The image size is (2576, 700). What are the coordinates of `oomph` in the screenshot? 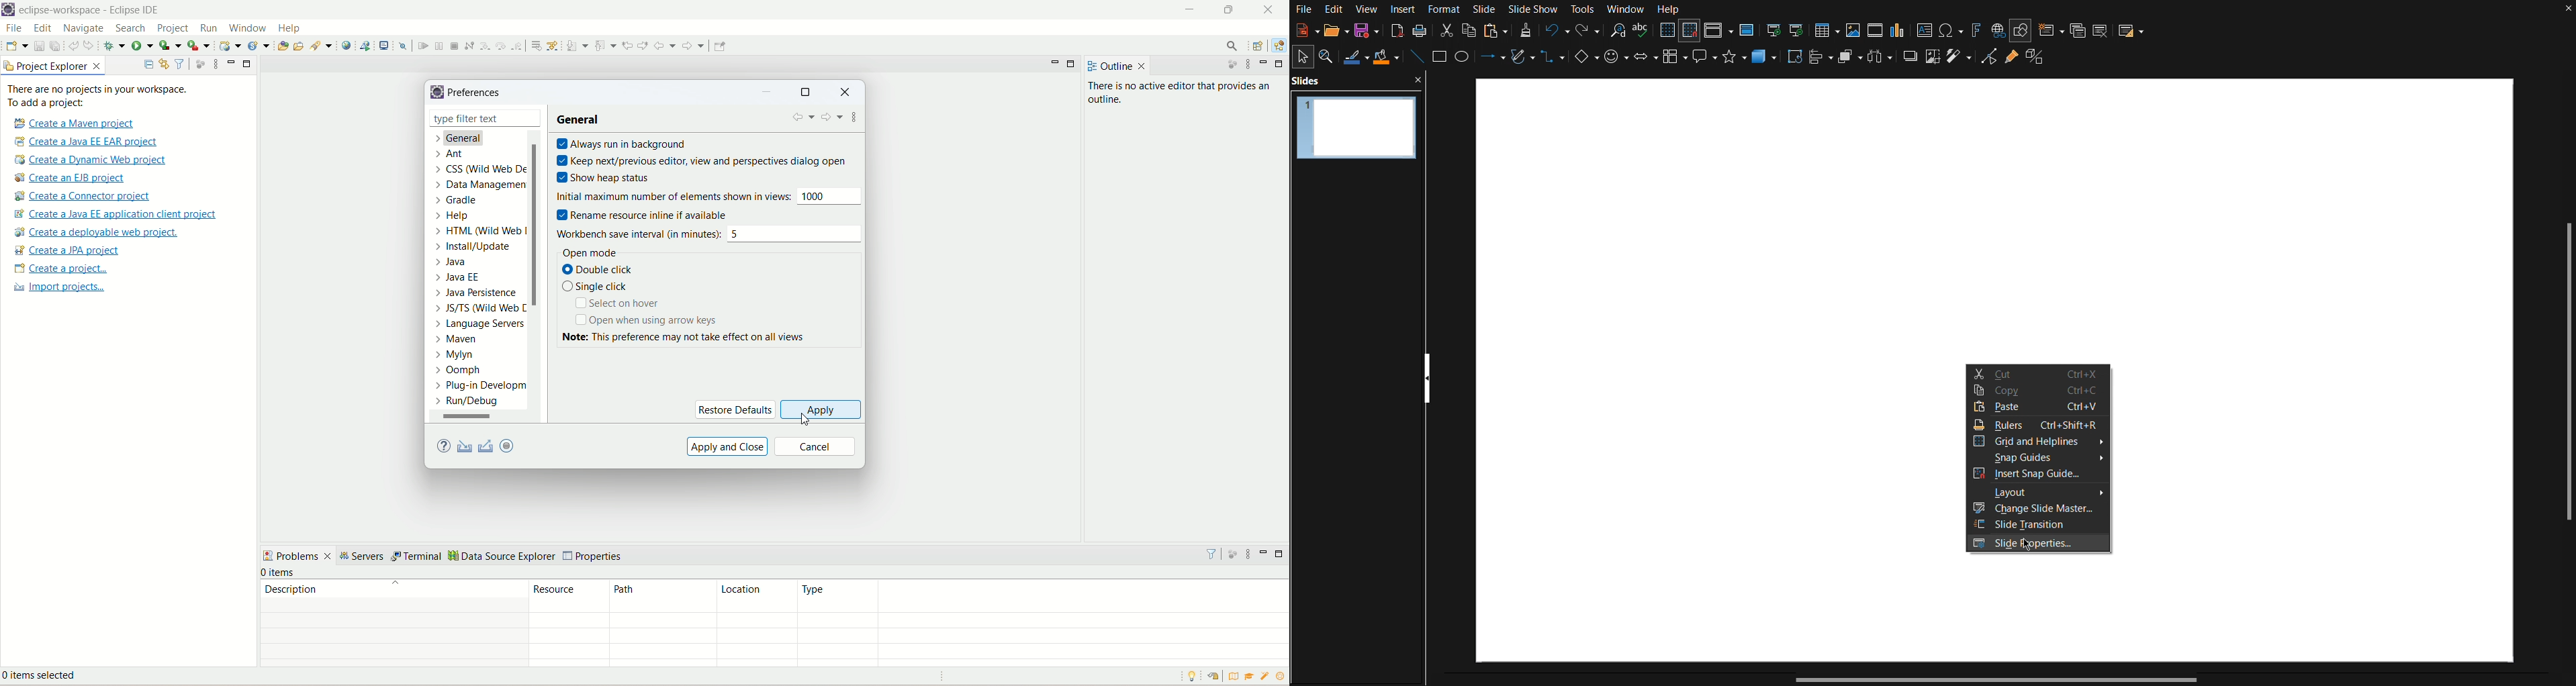 It's located at (459, 371).